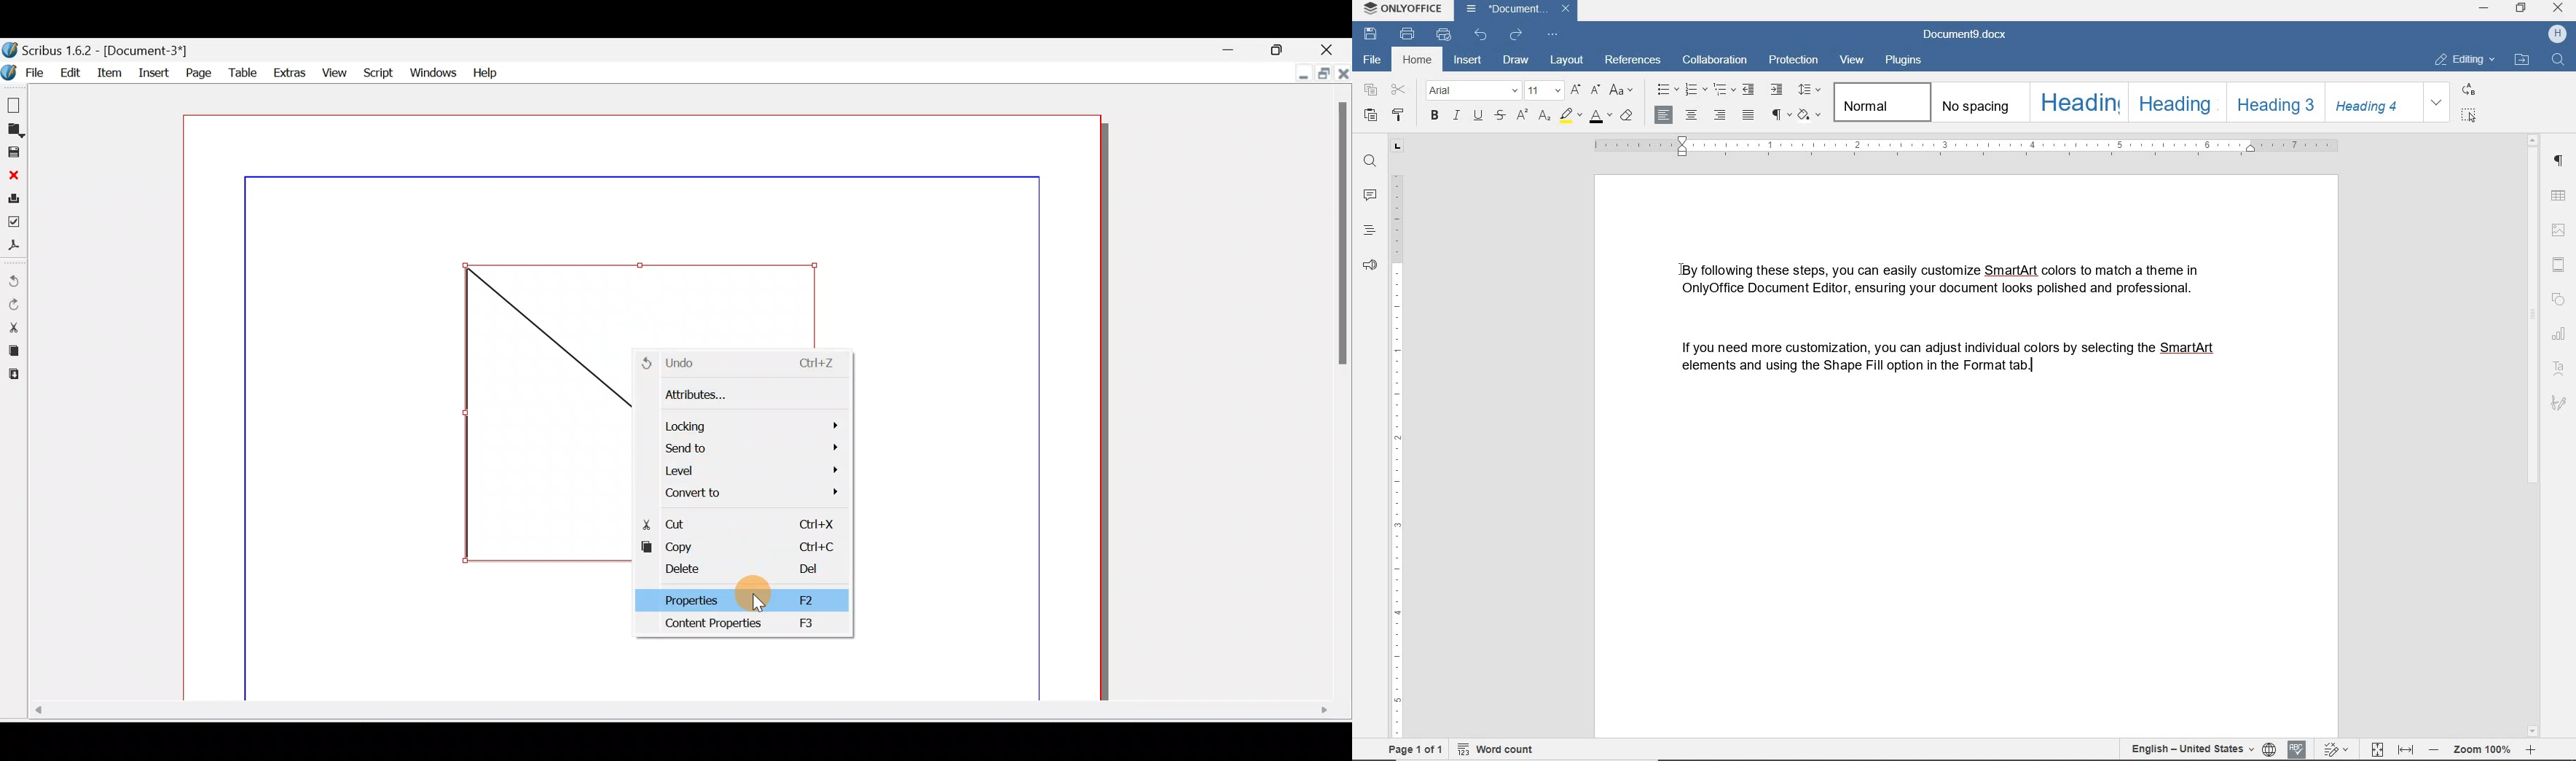 This screenshot has width=2576, height=784. What do you see at coordinates (1961, 145) in the screenshot?
I see `ruler` at bounding box center [1961, 145].